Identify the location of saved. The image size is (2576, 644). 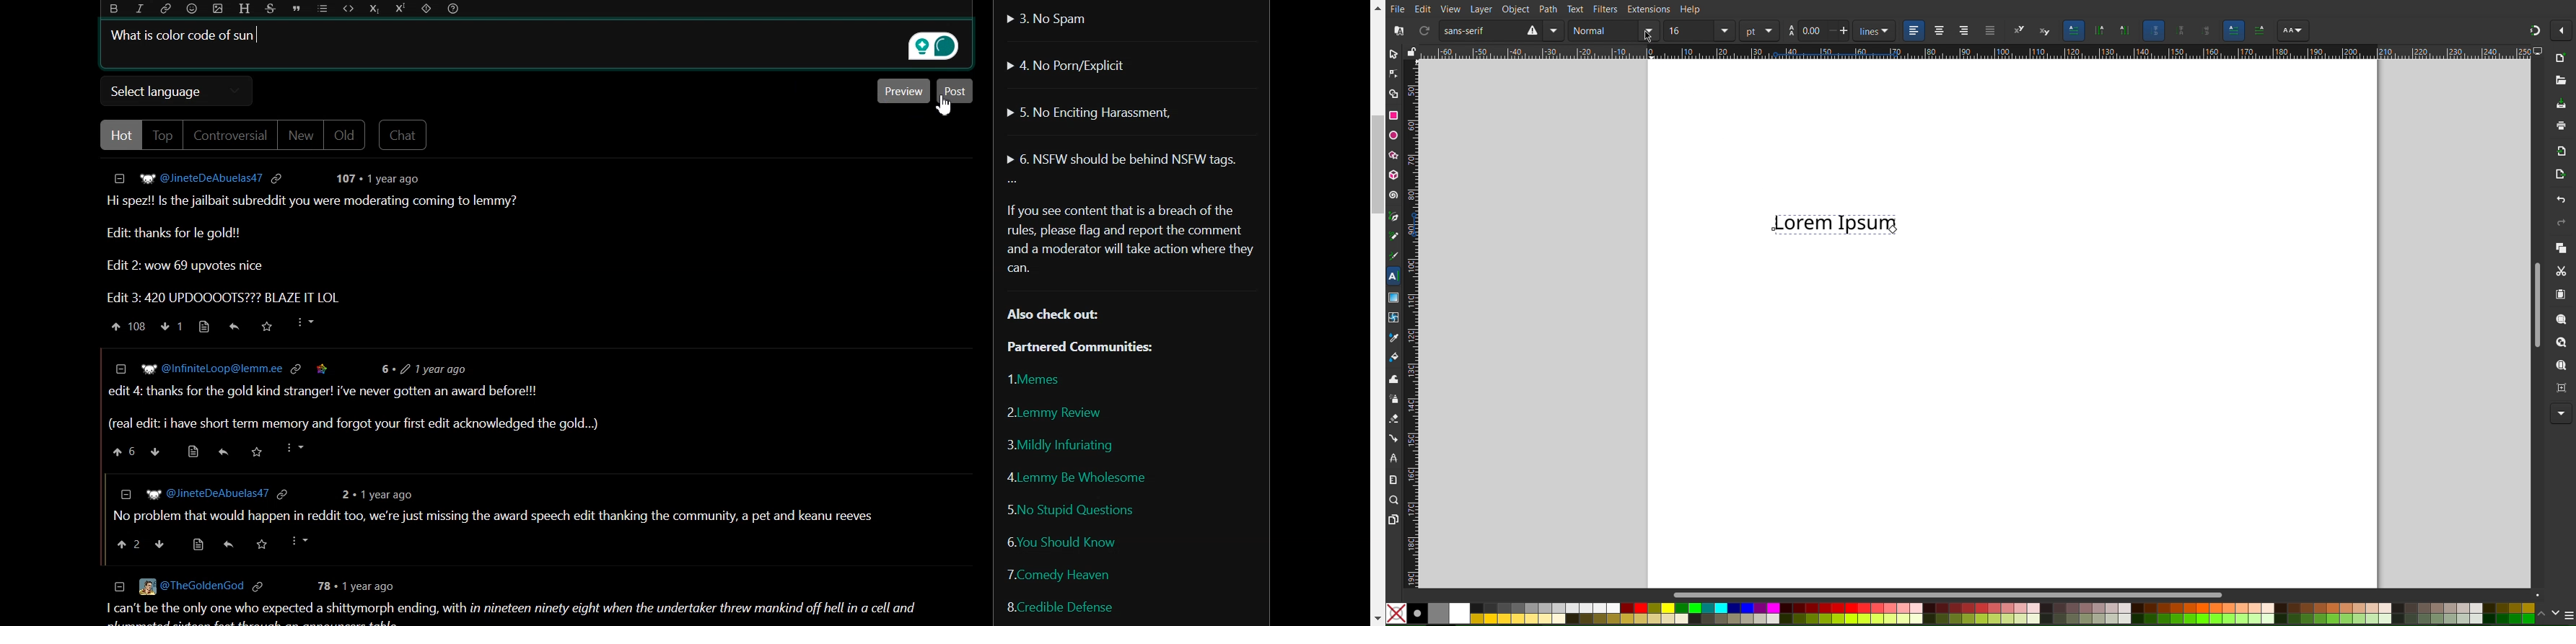
(325, 368).